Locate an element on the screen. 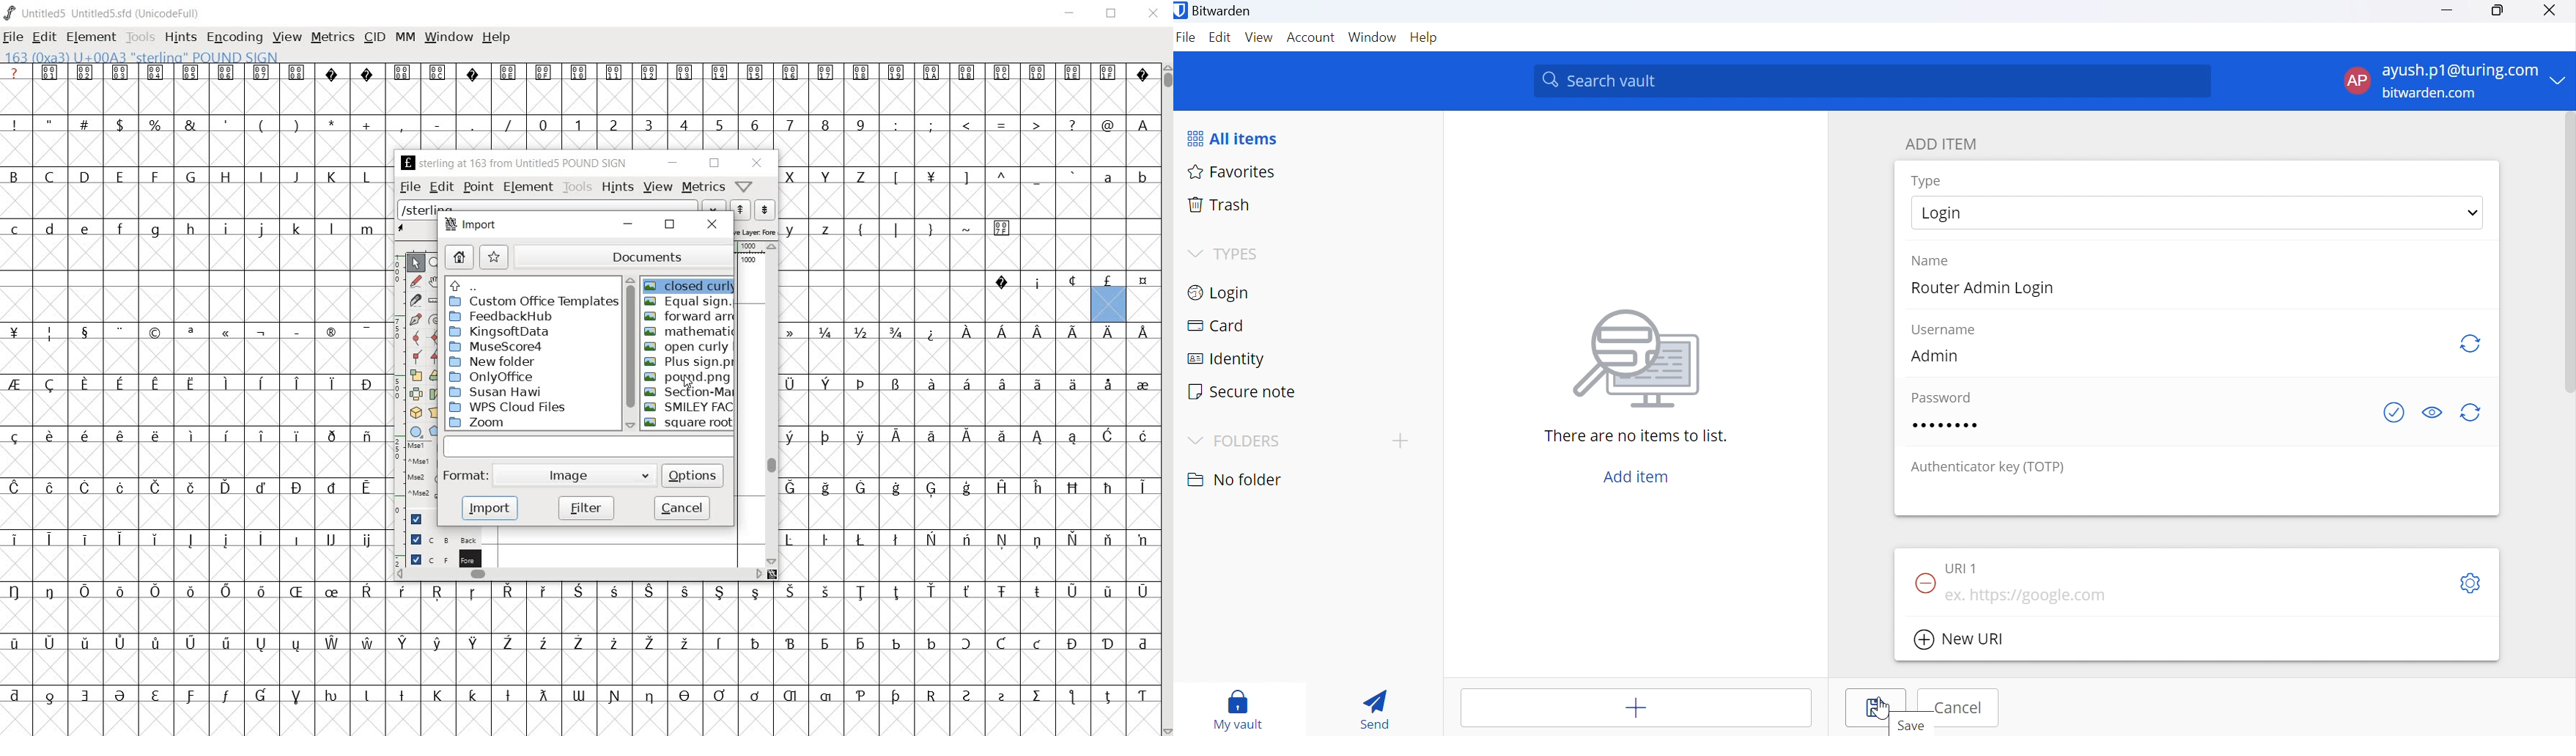 This screenshot has height=756, width=2576. Symbol is located at coordinates (756, 642).